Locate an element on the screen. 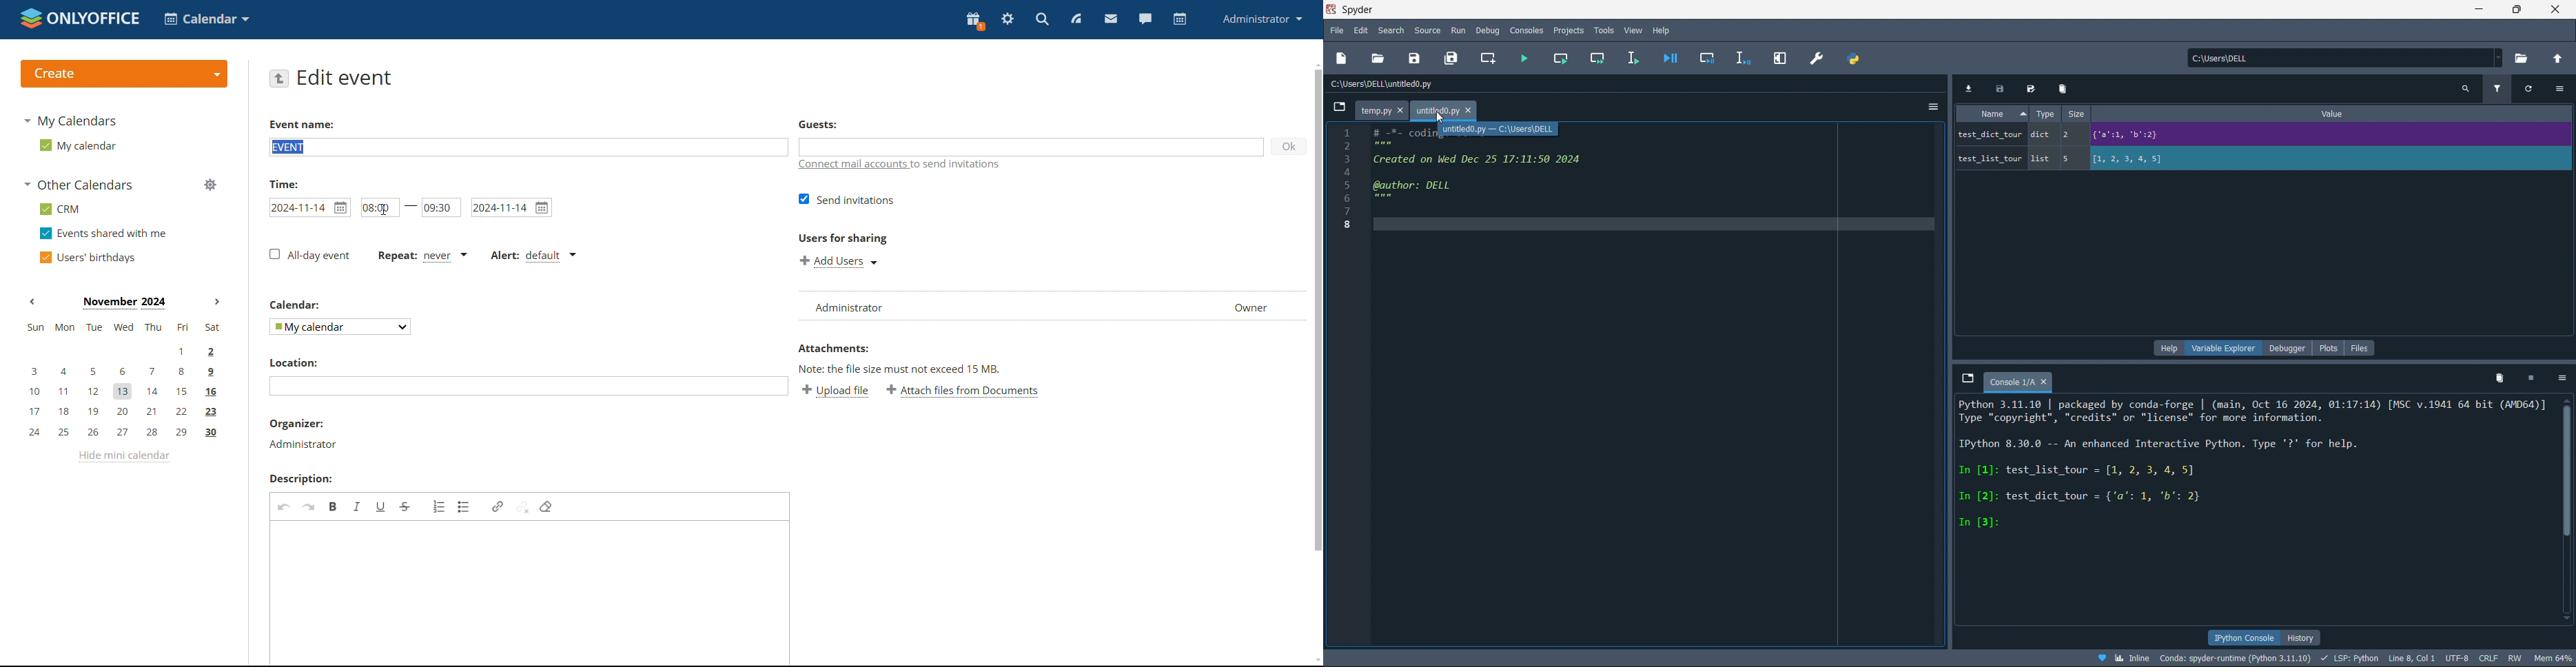 The width and height of the screenshot is (2576, 672). options is located at coordinates (2562, 91).